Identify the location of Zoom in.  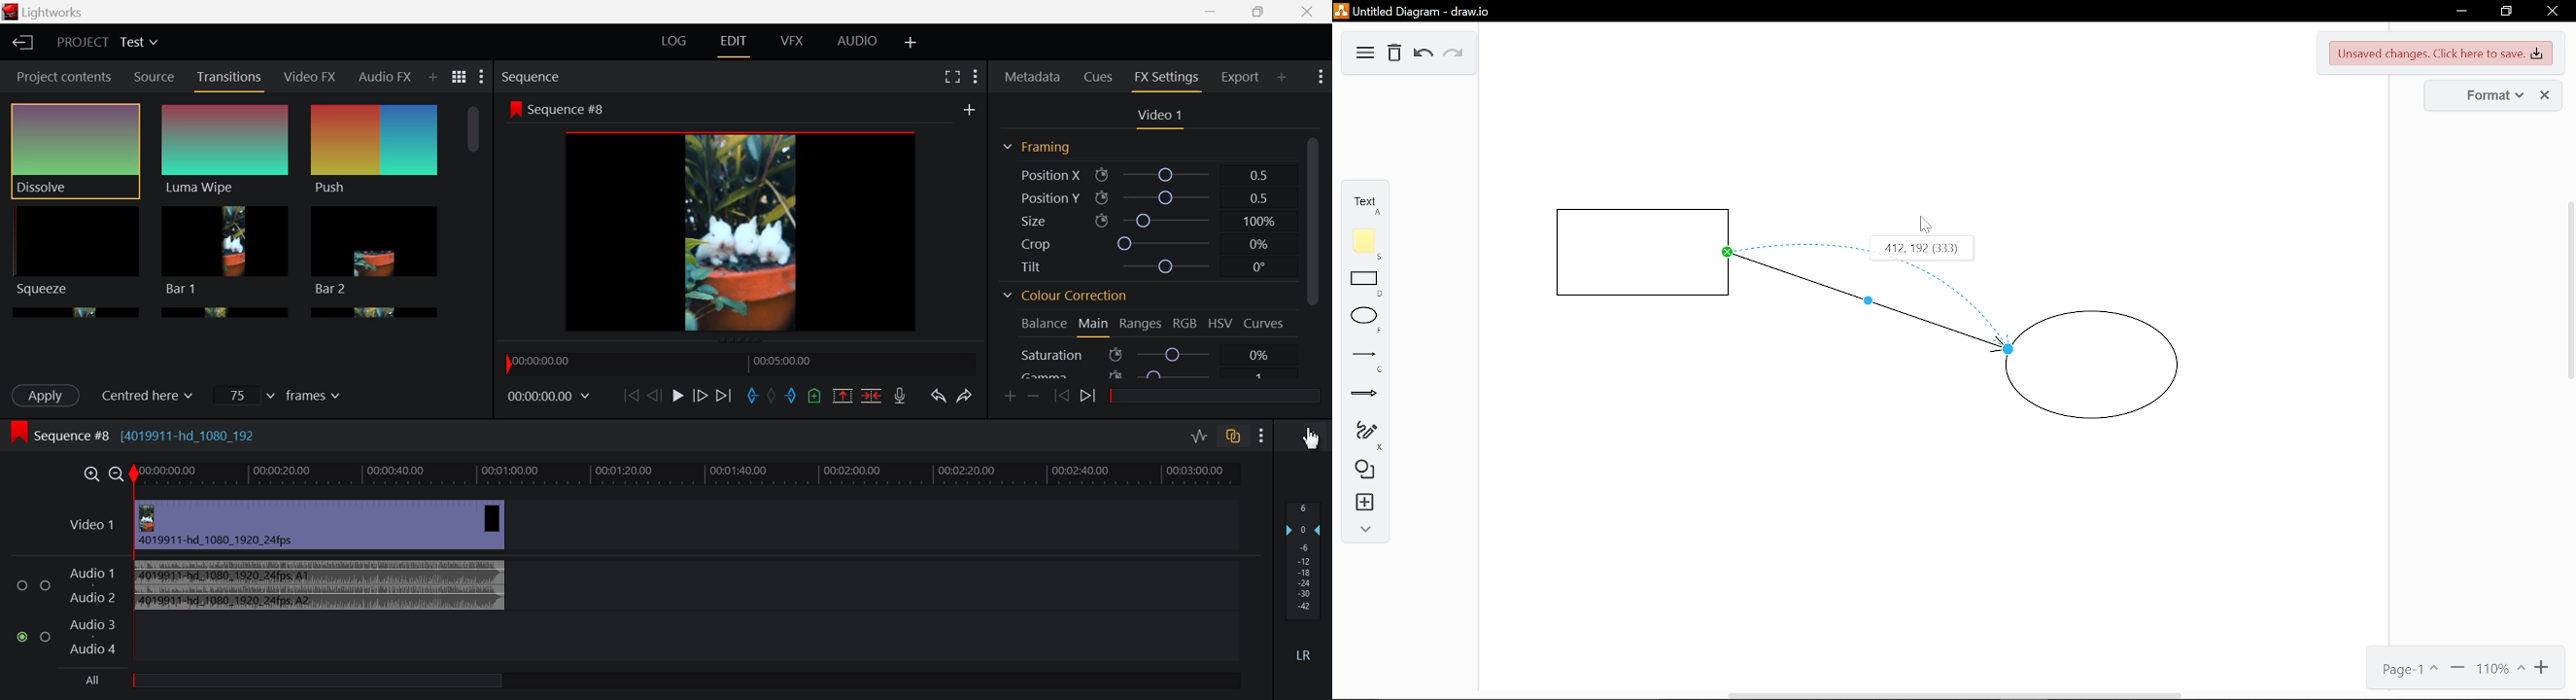
(2545, 668).